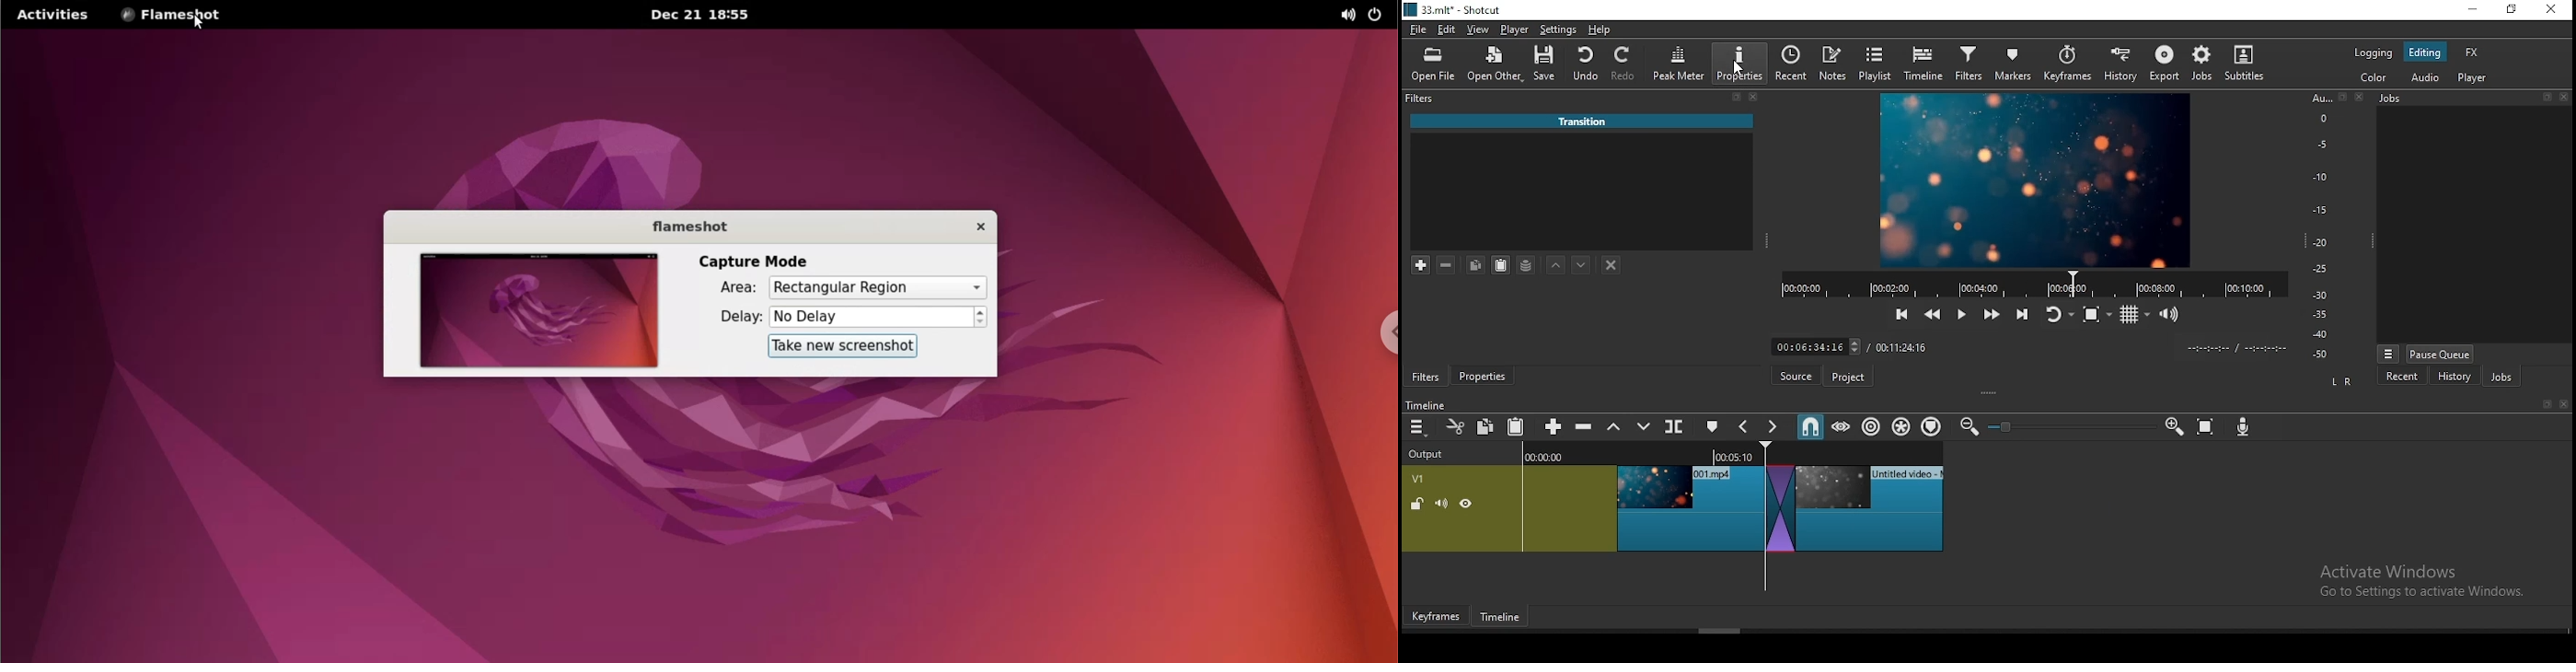  What do you see at coordinates (2374, 52) in the screenshot?
I see `color` at bounding box center [2374, 52].